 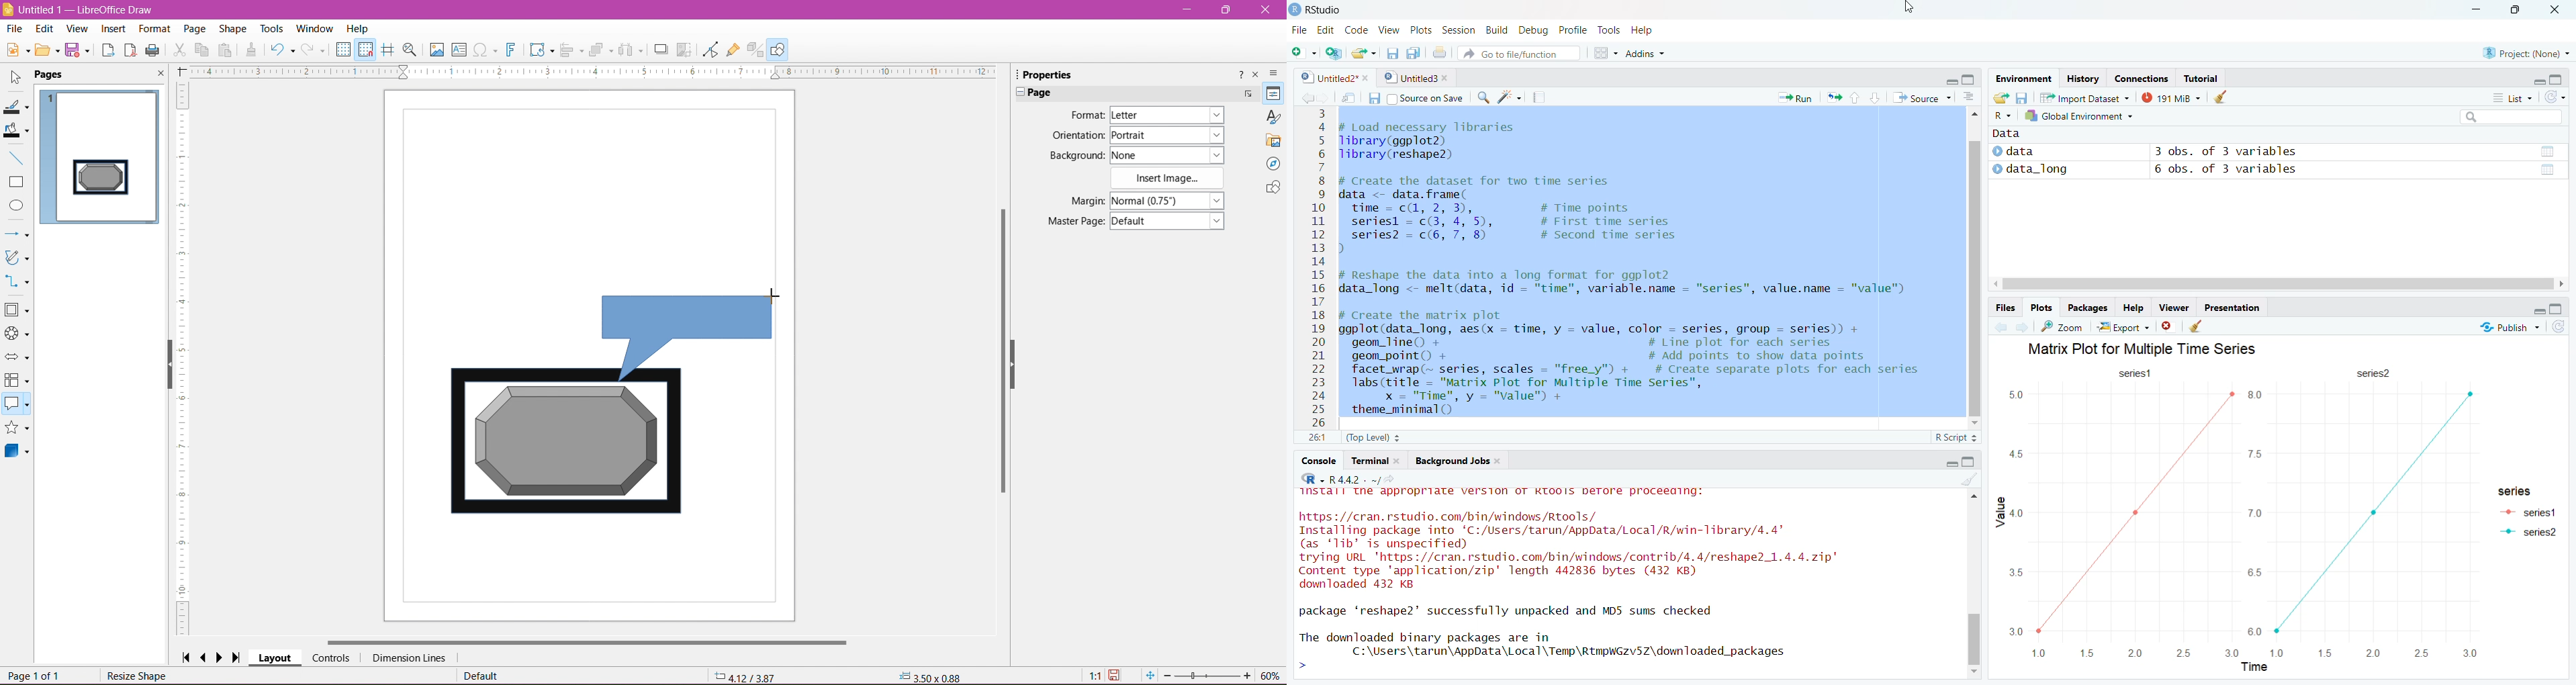 What do you see at coordinates (1974, 117) in the screenshot?
I see `scroll up` at bounding box center [1974, 117].